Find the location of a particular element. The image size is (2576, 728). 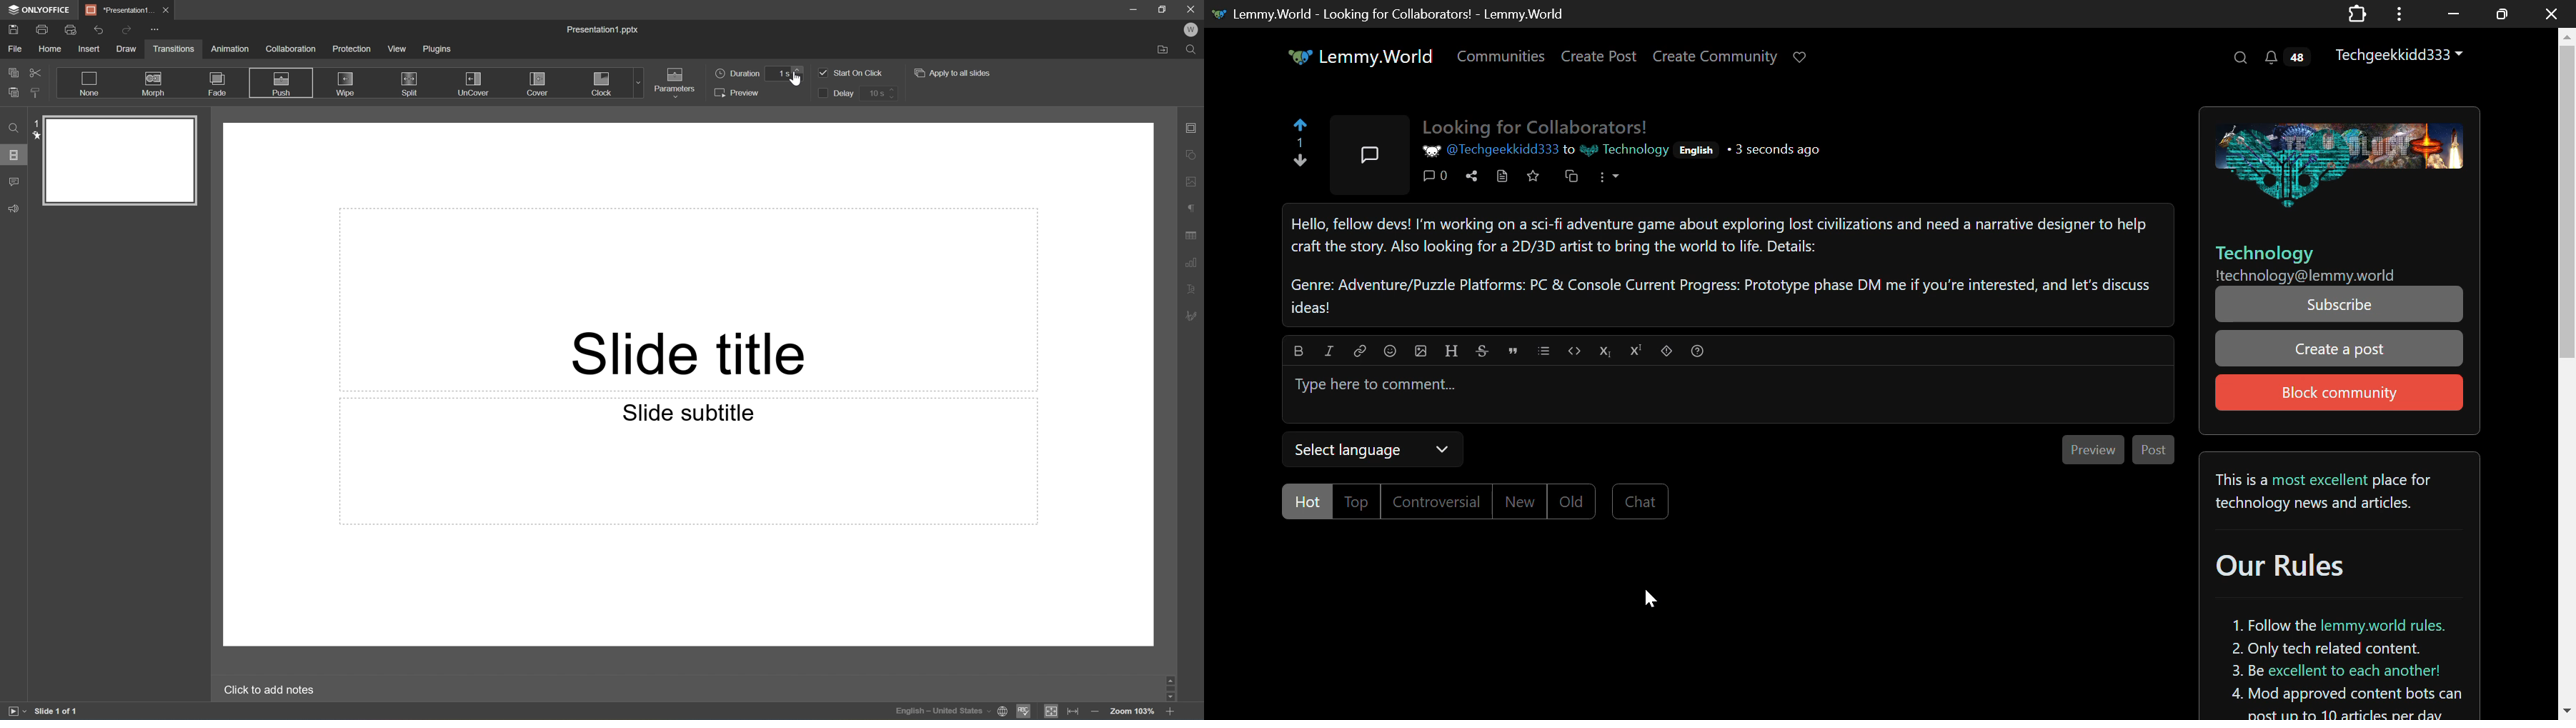

None is located at coordinates (88, 83).